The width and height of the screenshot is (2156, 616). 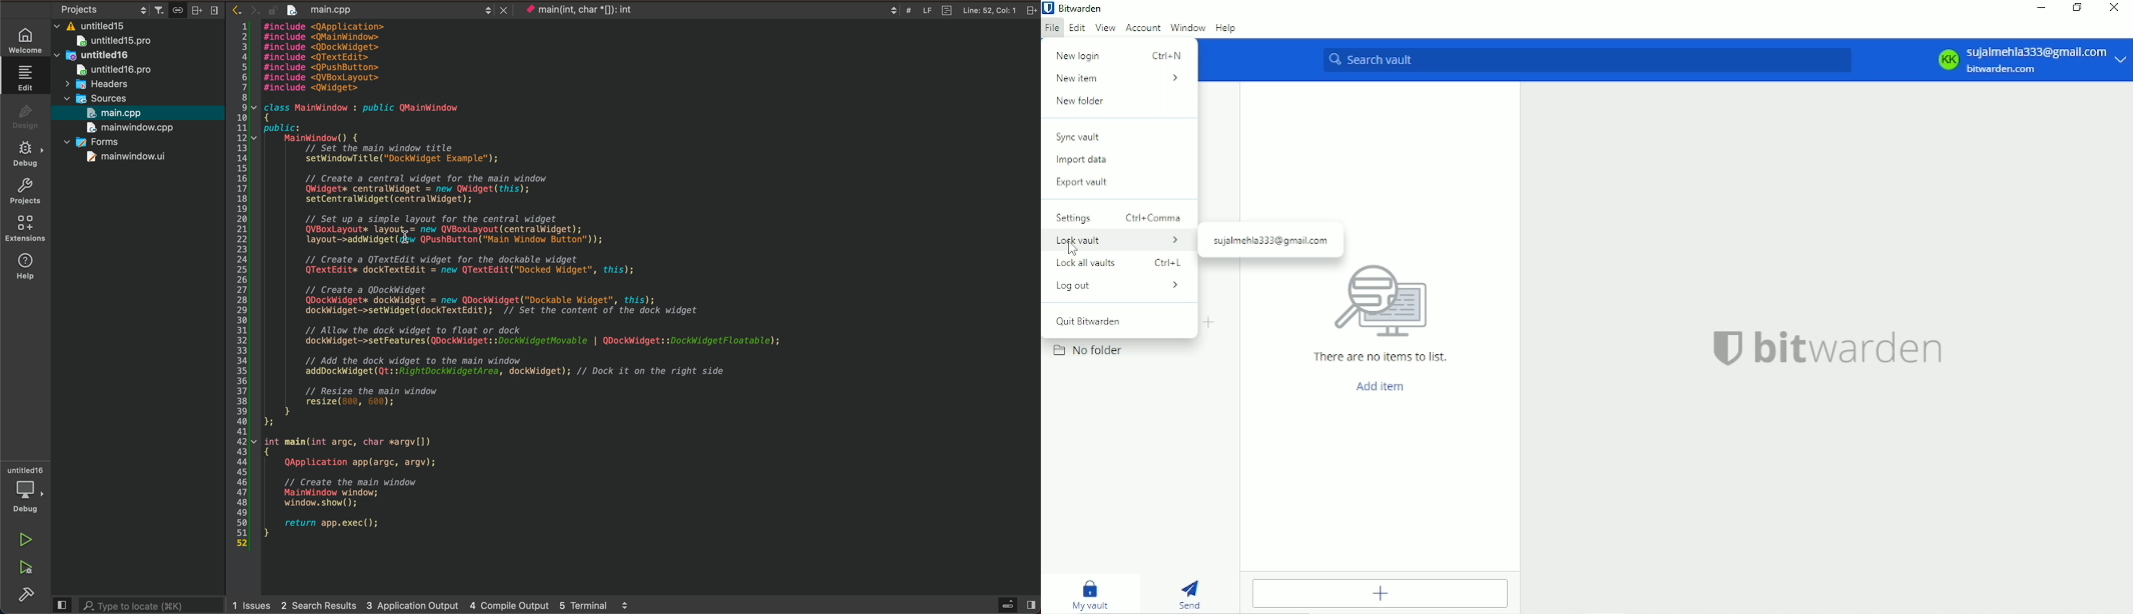 What do you see at coordinates (25, 229) in the screenshot?
I see `extensions` at bounding box center [25, 229].